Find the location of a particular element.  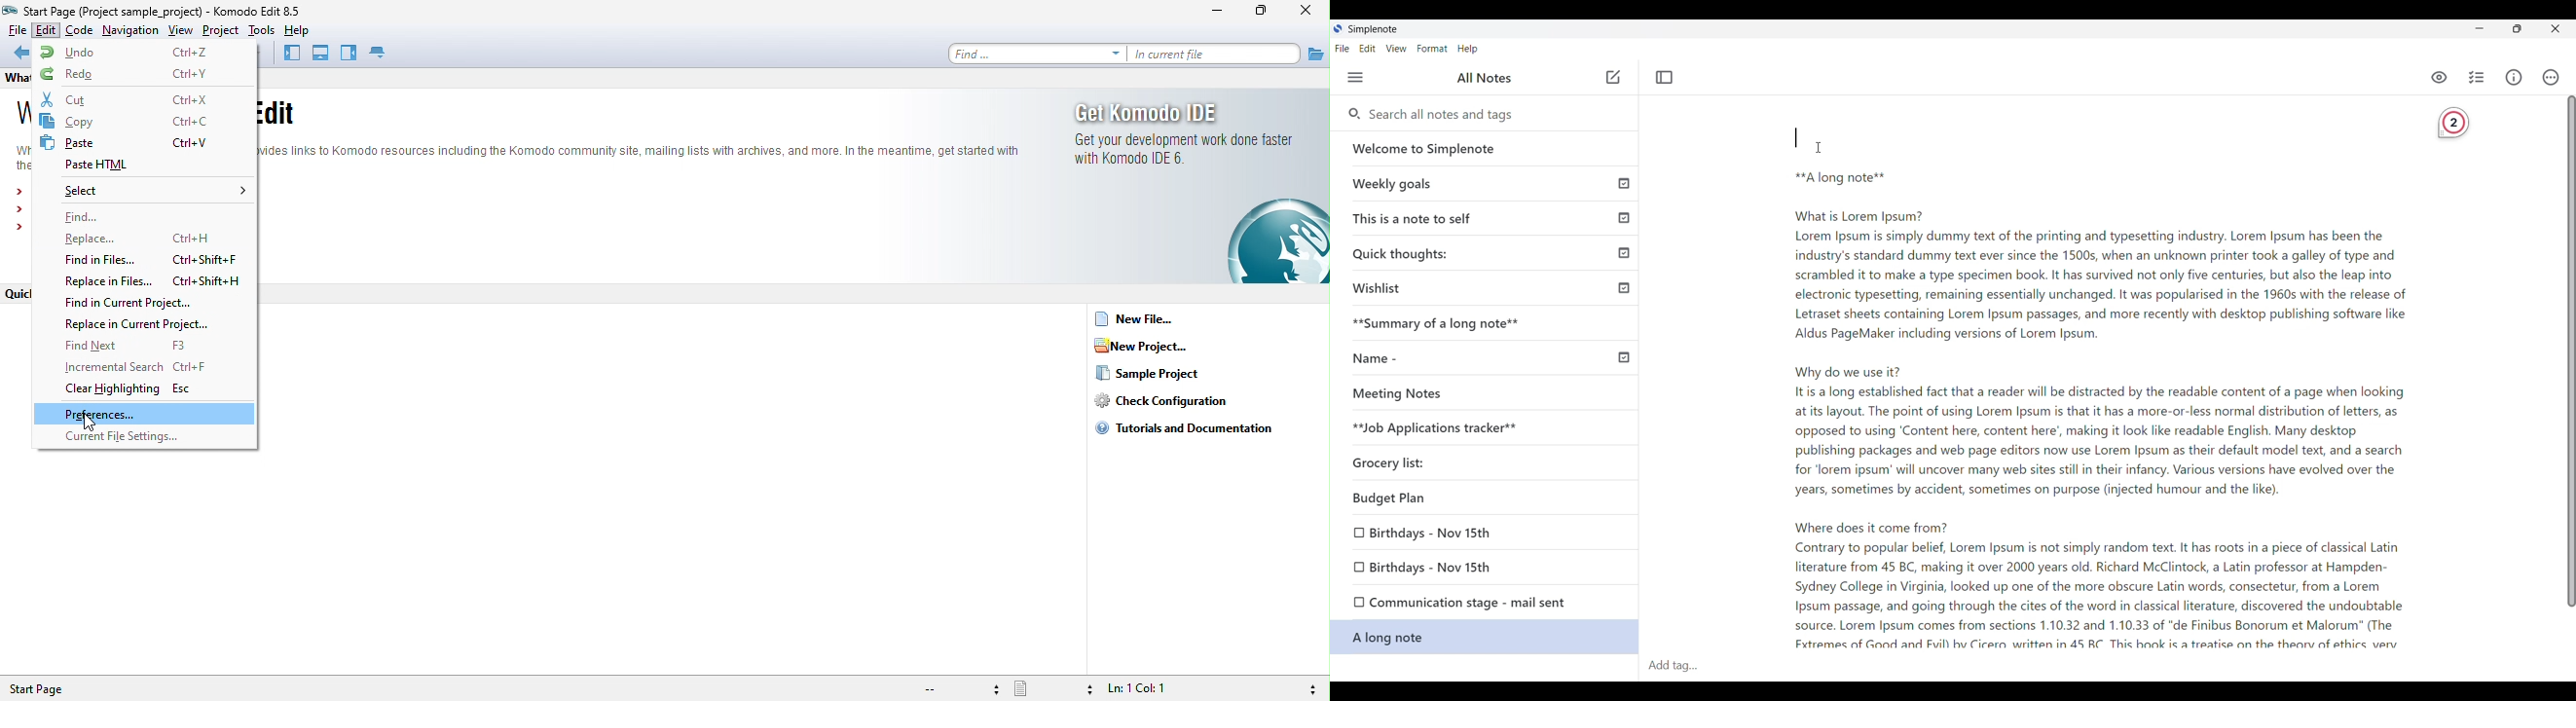

**A long note**

What is Lorem Ipsum?

Lorem Ipsum is simply dummy text of the printing and typesetting industry. Lorem Ipsum has been the
industry's standard dummy text ever since the 1500s, when an unknown printer took a galley of type and
scrambled it to make a type specimen book. It has survived not only five centuries, but also the leap into
electronic typesetting, remaining essentially unchanged. It was popularised in the 1960s with the release of
Letraset sheets containing Lorem Ipsum passages, and more recently with desktop publishing software like
Aldus PageMaker including versions of Lorem Ipsum.

Why do we use it?

Itis a long established fact that a reader will be distracted by the readable content of a page when looking
at its layout. The point of using Lorem Ipsum is that it has a more-or-less normal distribution of letters, as
opposed to using ‘Content here, content here’, making it look like readable English. Many desktop
publishing packages and web page editors now use Lorem Ipsum as their default model text, and a search
for ‘lorem ipsum’ will uncover many web sites still in their infancy. Various versions have evolved over the
years, sometimes by accident, sometimes on purpose (injected humour and the like).

Where does it come from?

Contrary to popular belief, Lorem Ipsum is not simply random text. It has roots in a piece of classical Latin
literature from 45 BC, making it over 2000 years old. Richard McClintock, a Latin professor at Hampden-
Sydney College in Virginia, looked up one of the more obscure Latin words, consectetur, from a Lorem
Ipsum passage, and going through the cites of the word in classical literature, discovered the undoubtable
source. Lorem Ipsum comes from sections 1.10.32 and 1.10.33 of "de Finibus Bonorum et Malorum" (The is located at coordinates (2086, 384).